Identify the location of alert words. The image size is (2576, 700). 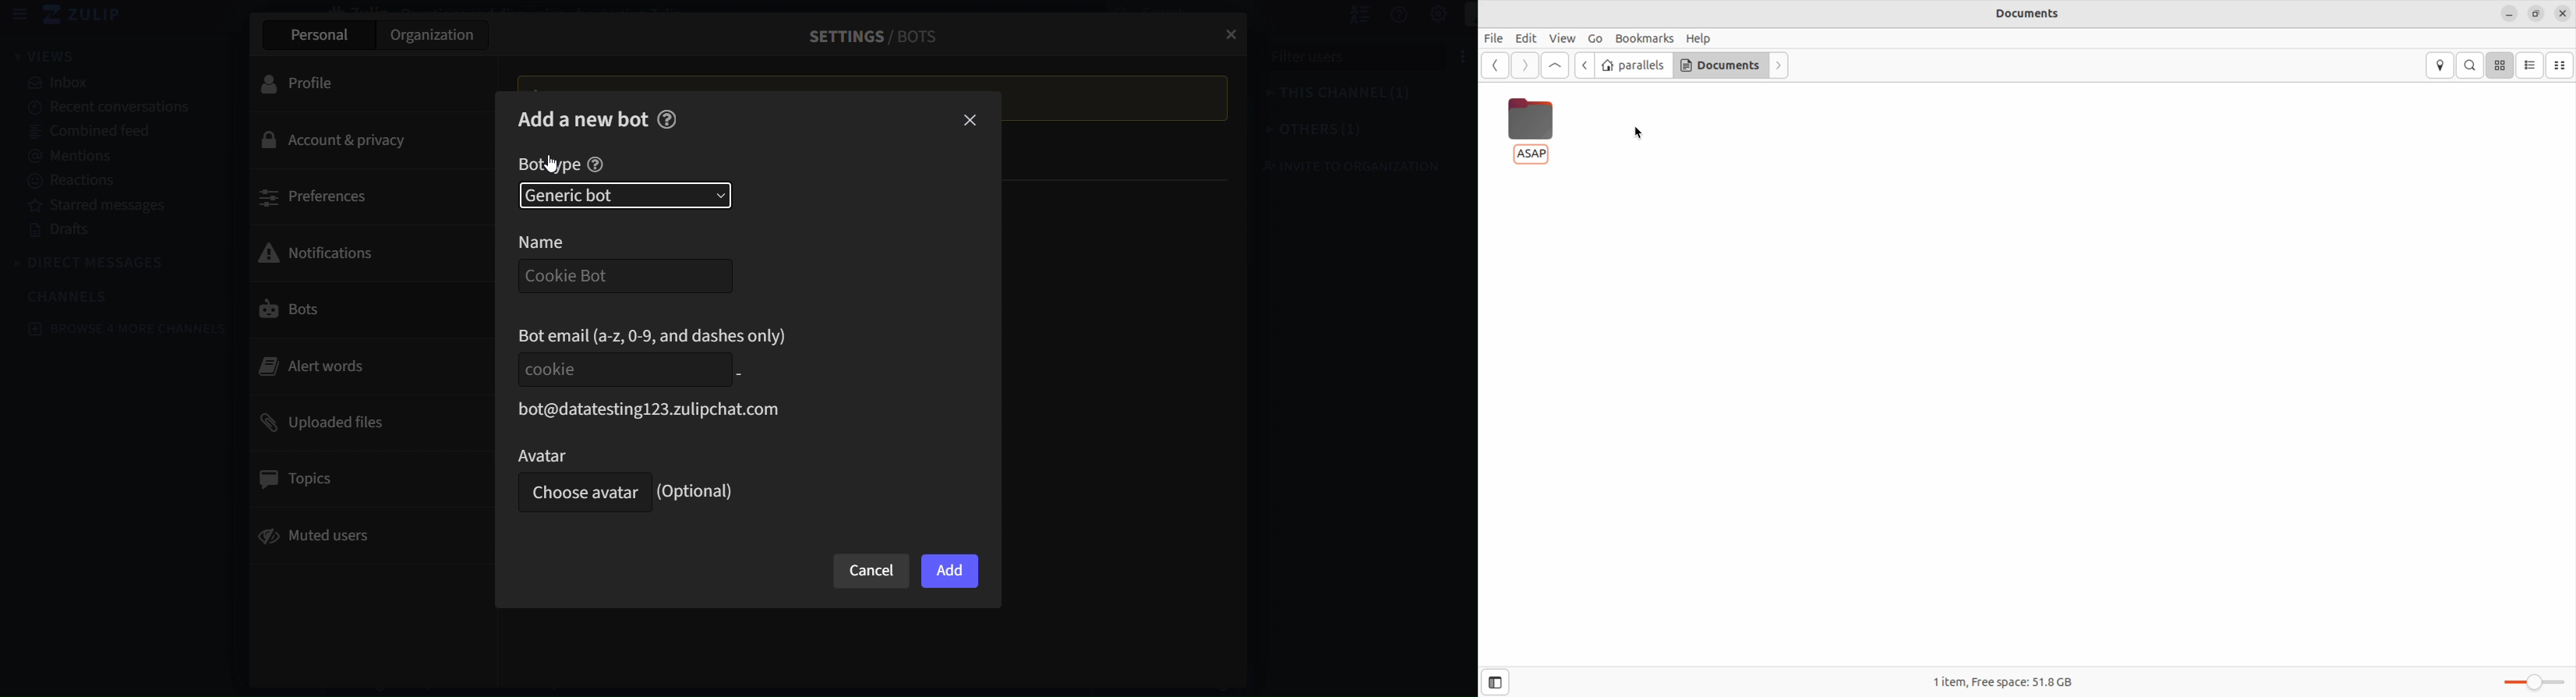
(358, 366).